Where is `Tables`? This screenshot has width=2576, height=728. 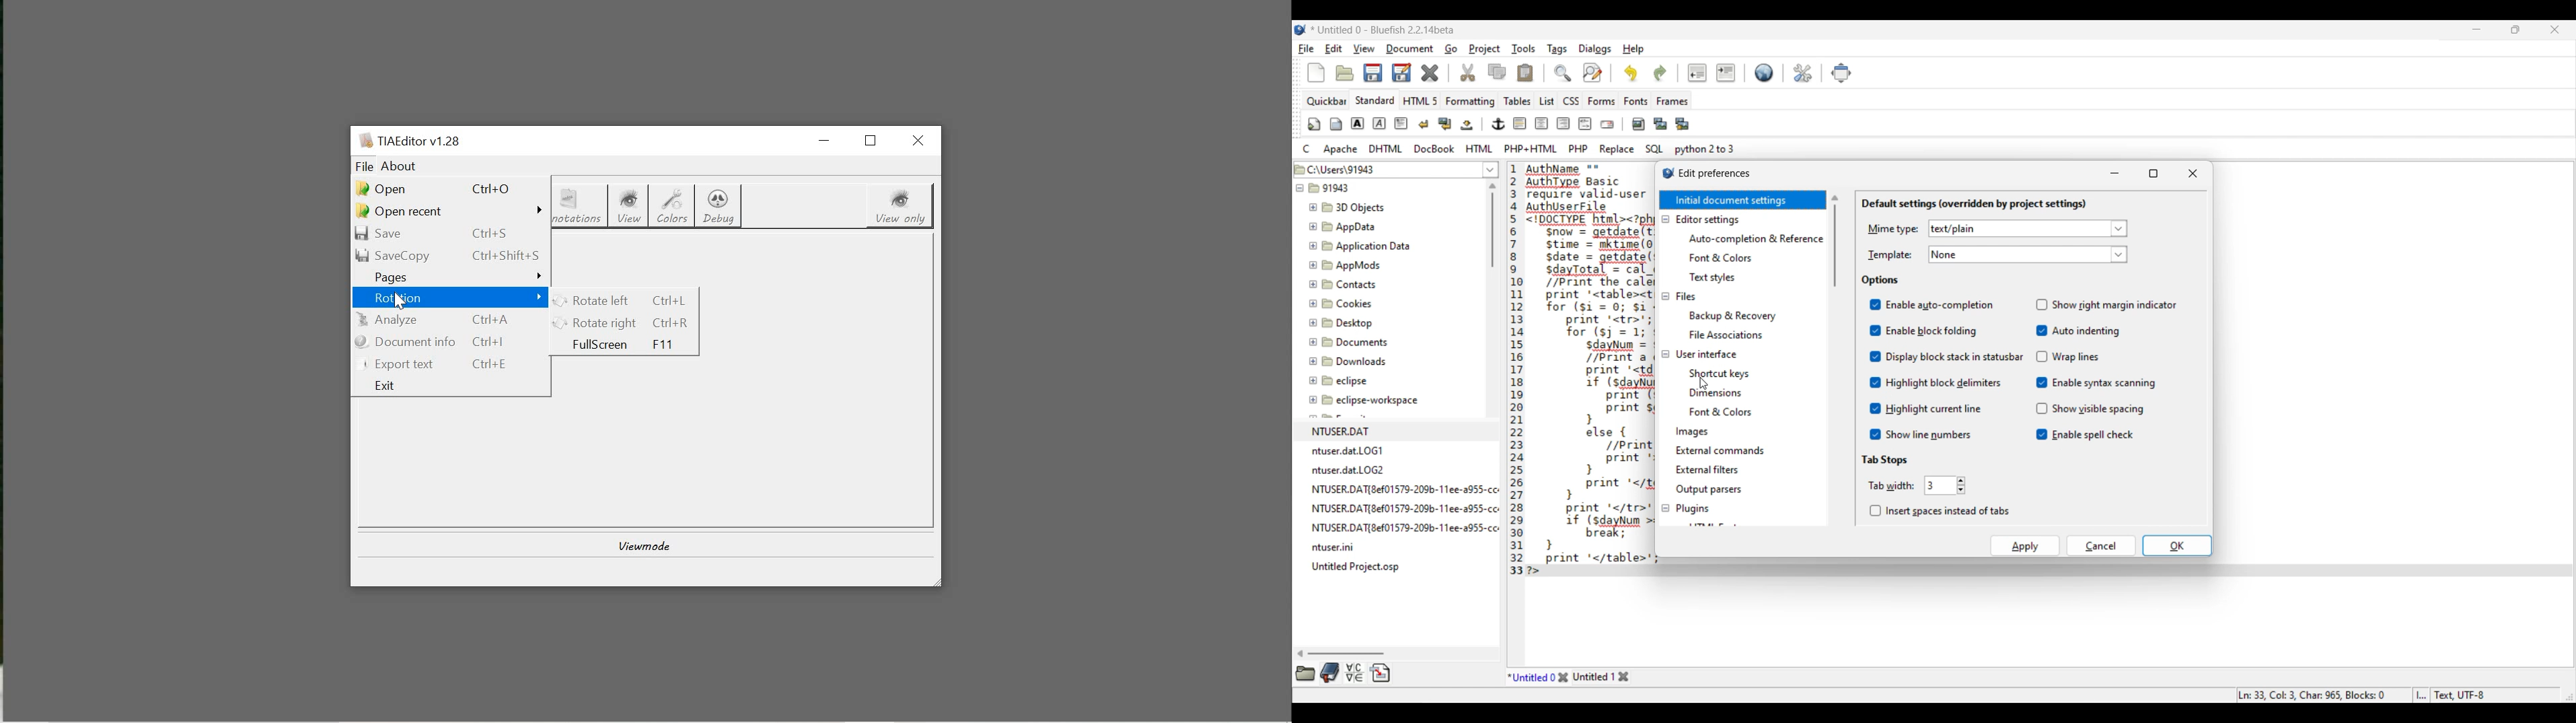
Tables is located at coordinates (1518, 101).